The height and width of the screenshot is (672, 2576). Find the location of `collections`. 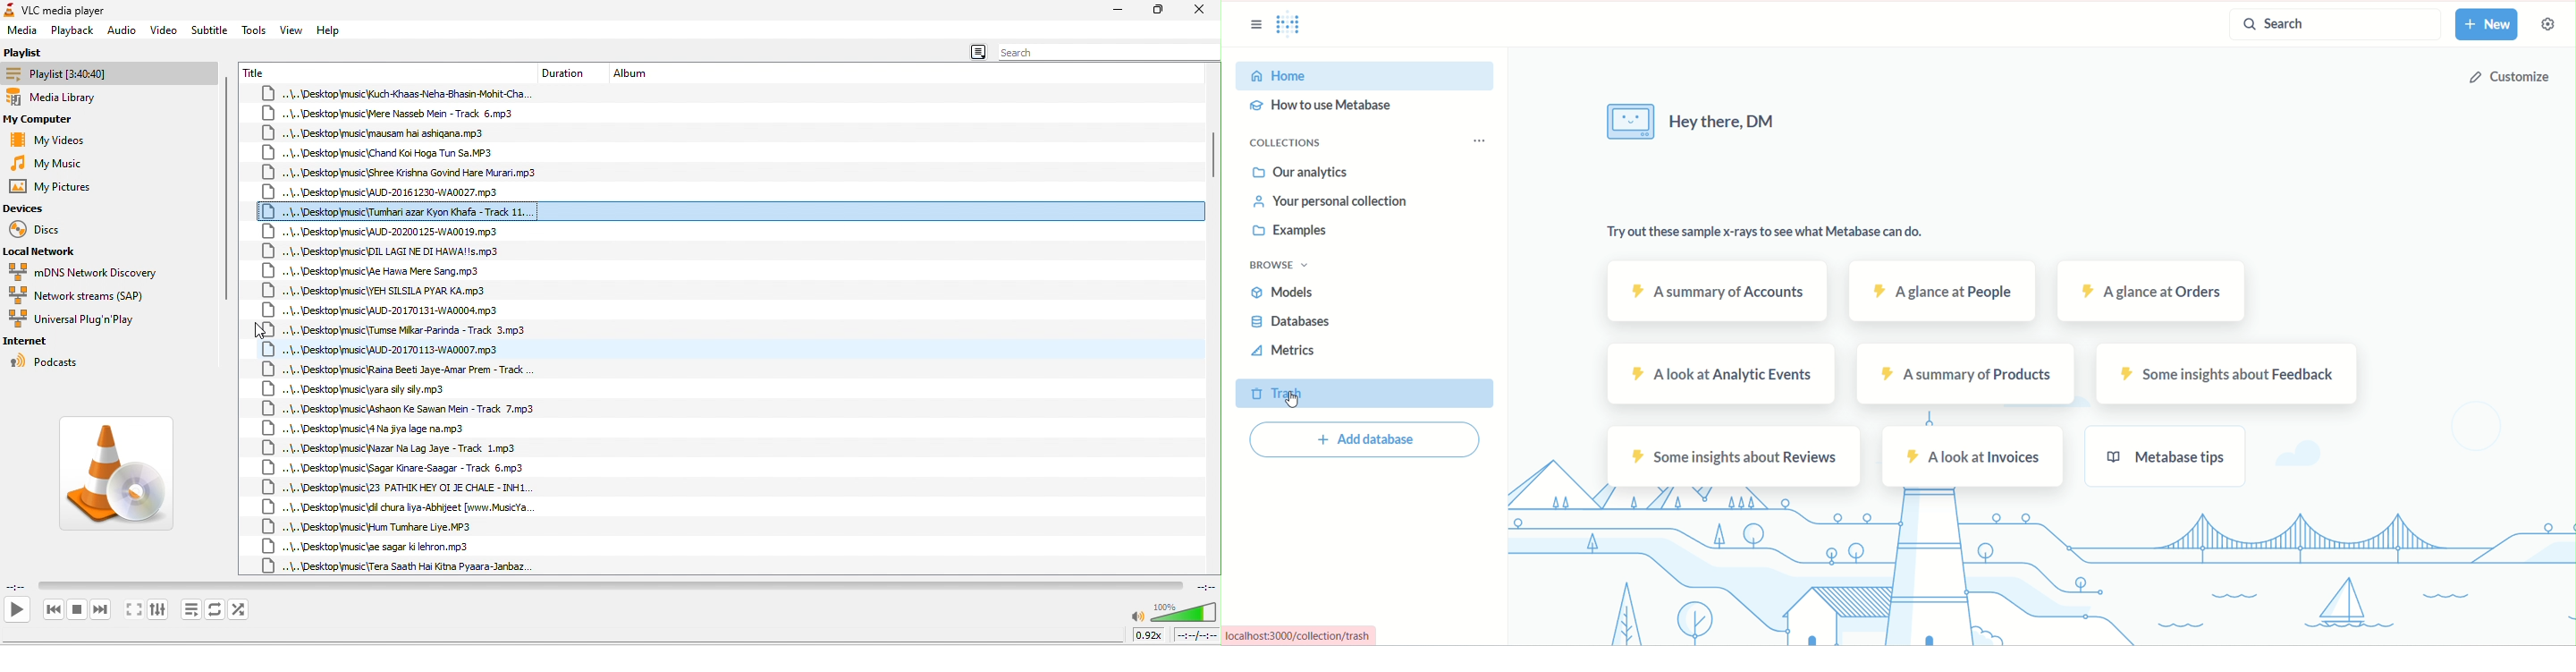

collections is located at coordinates (1286, 141).